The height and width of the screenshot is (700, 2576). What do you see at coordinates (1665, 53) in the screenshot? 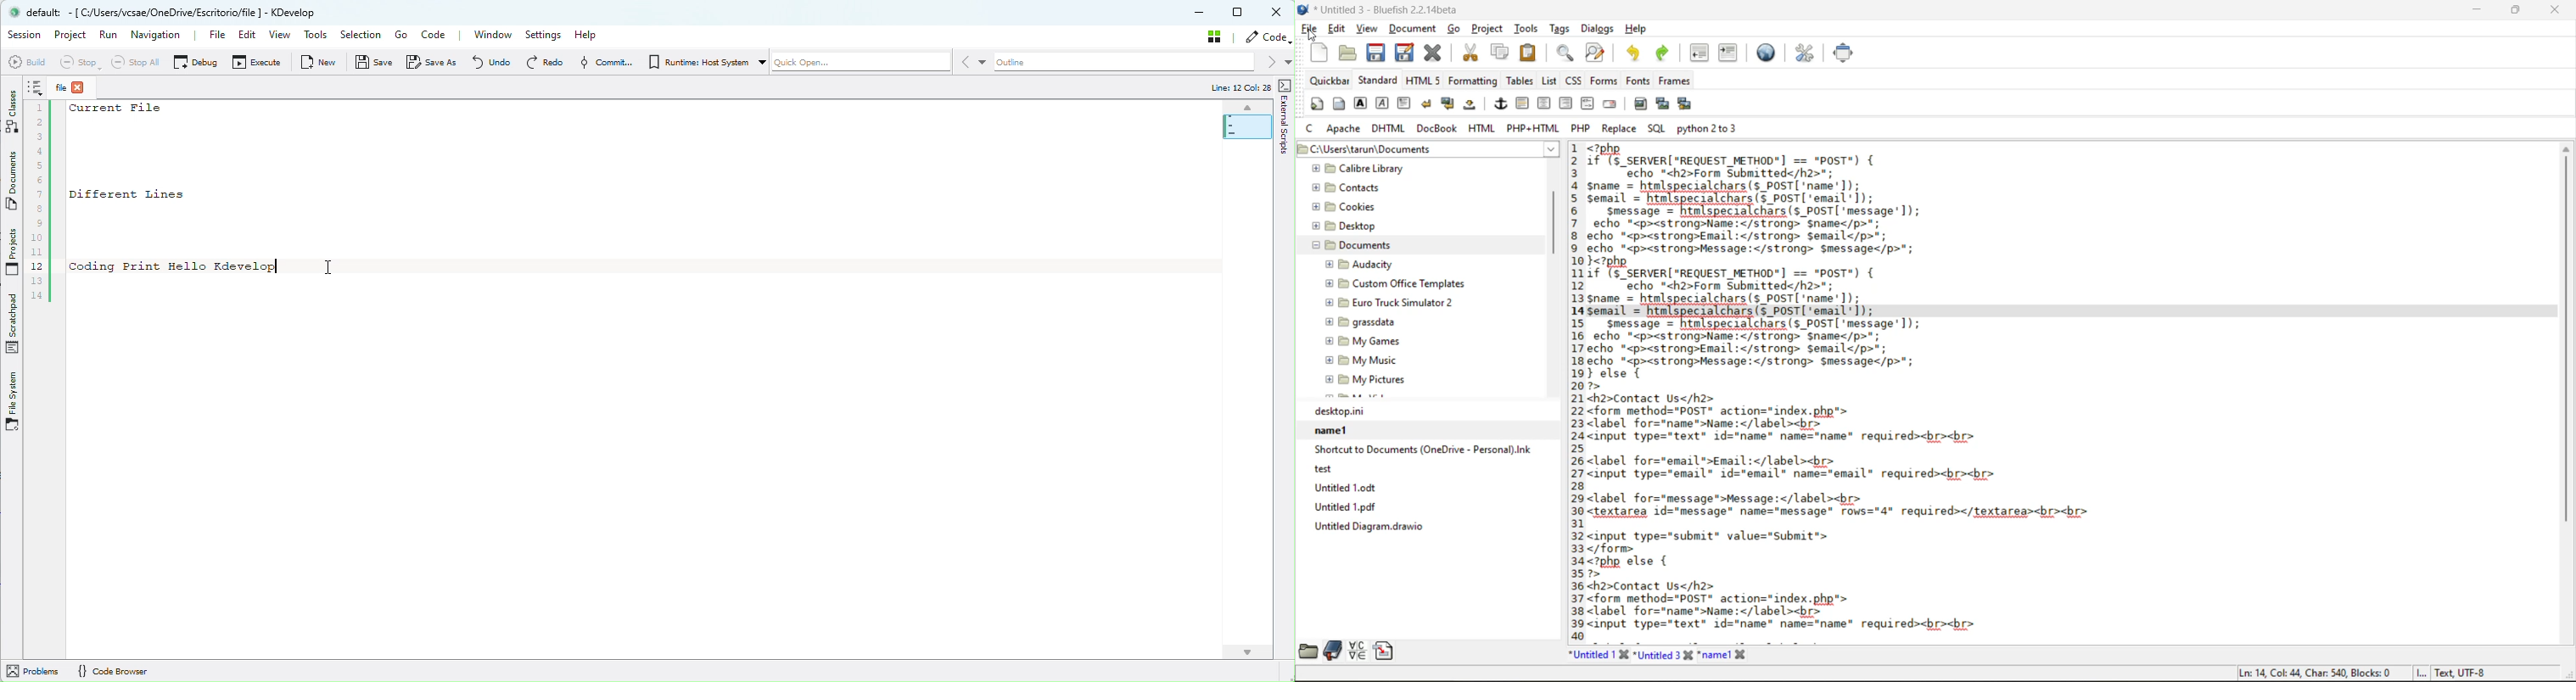
I see `redo` at bounding box center [1665, 53].